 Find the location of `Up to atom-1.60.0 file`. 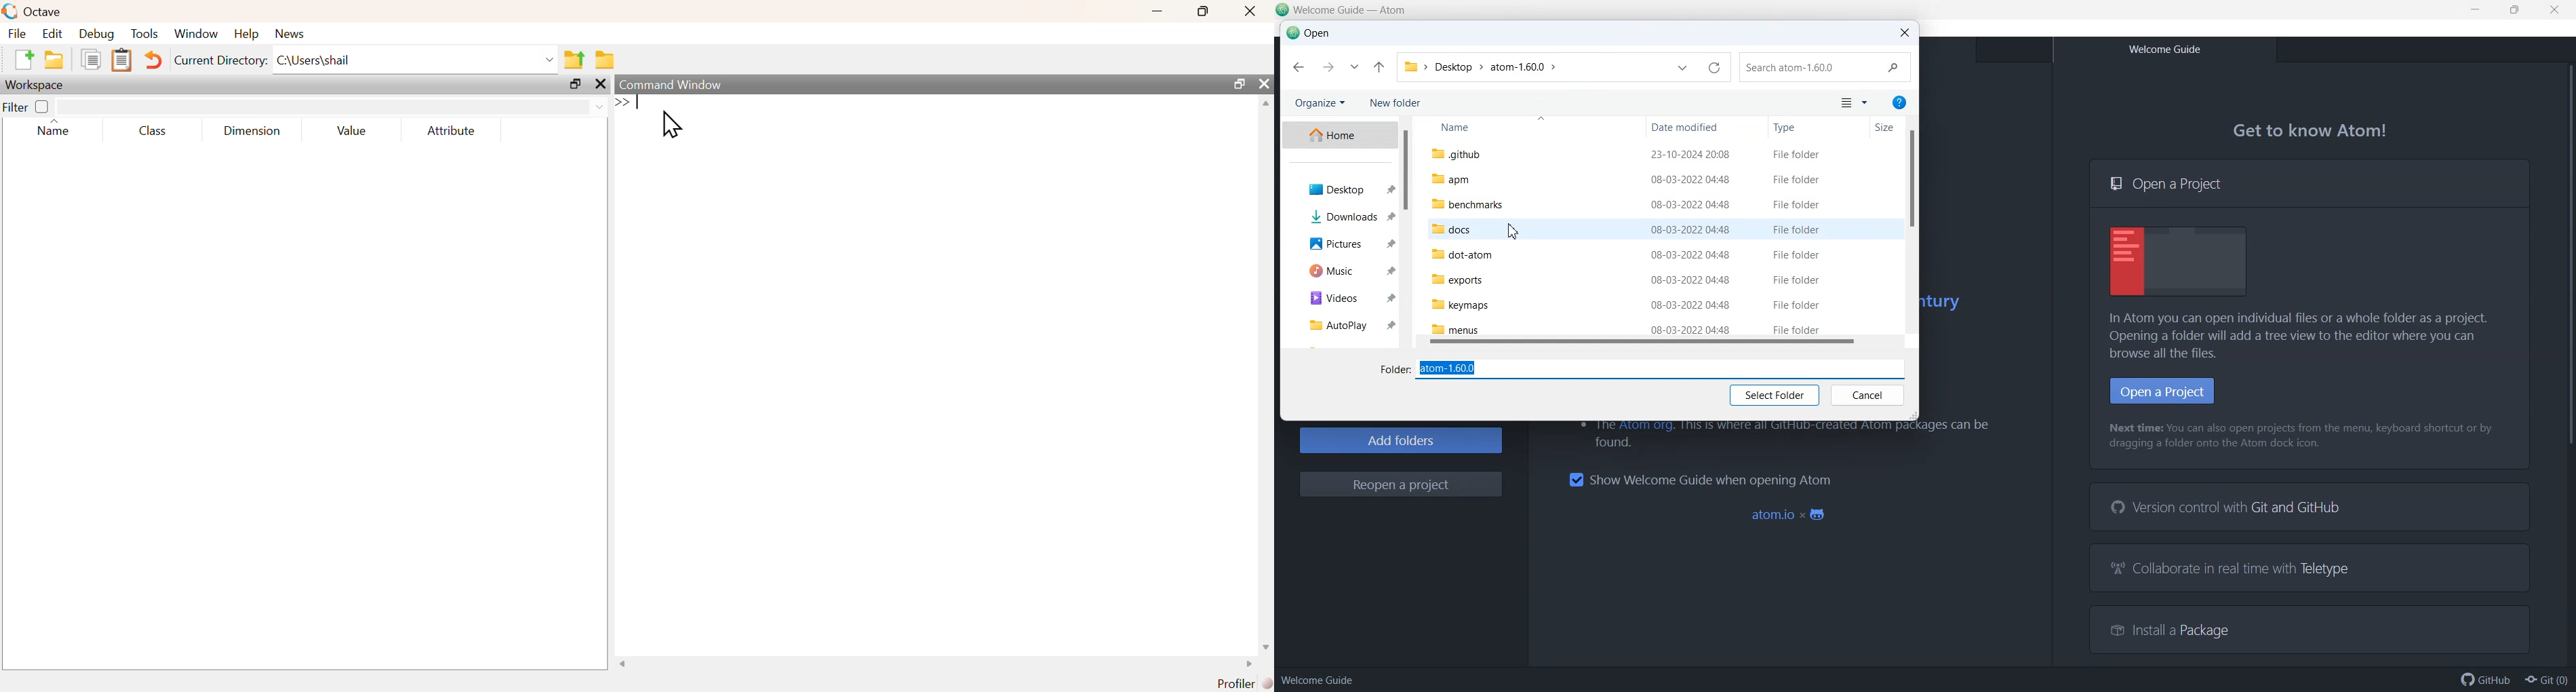

Up to atom-1.60.0 file is located at coordinates (1379, 68).